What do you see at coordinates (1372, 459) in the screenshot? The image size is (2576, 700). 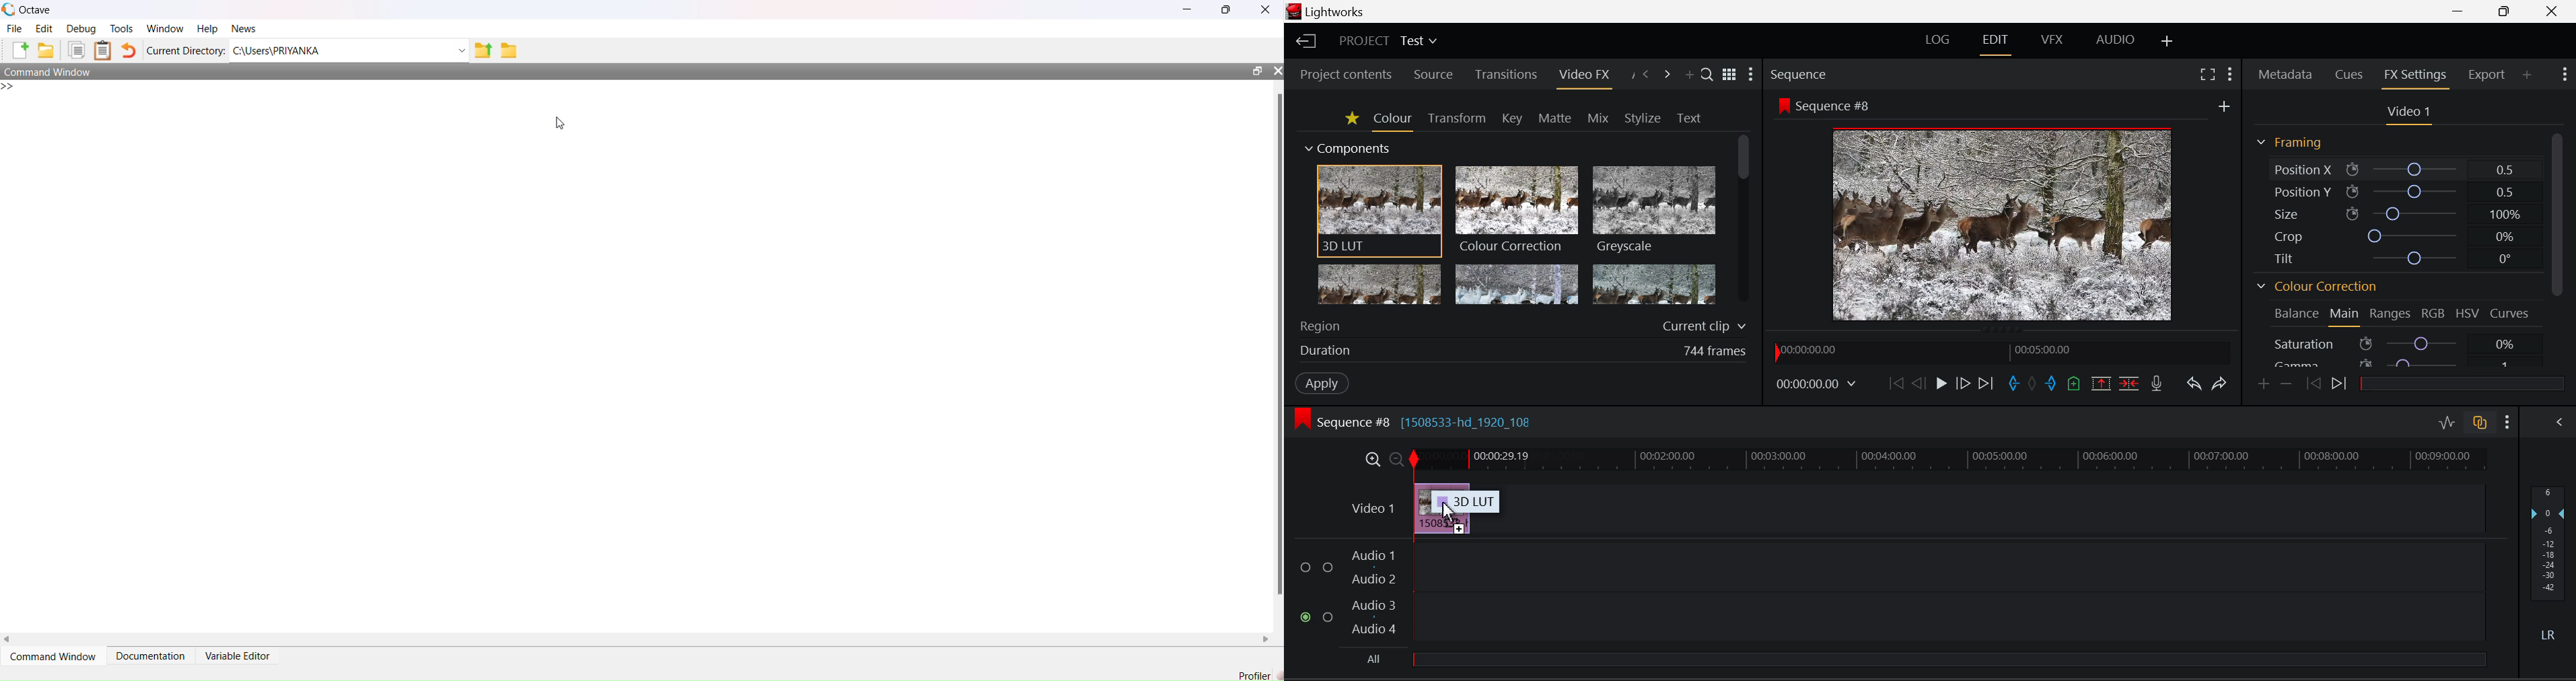 I see `Timeline Zoom In` at bounding box center [1372, 459].